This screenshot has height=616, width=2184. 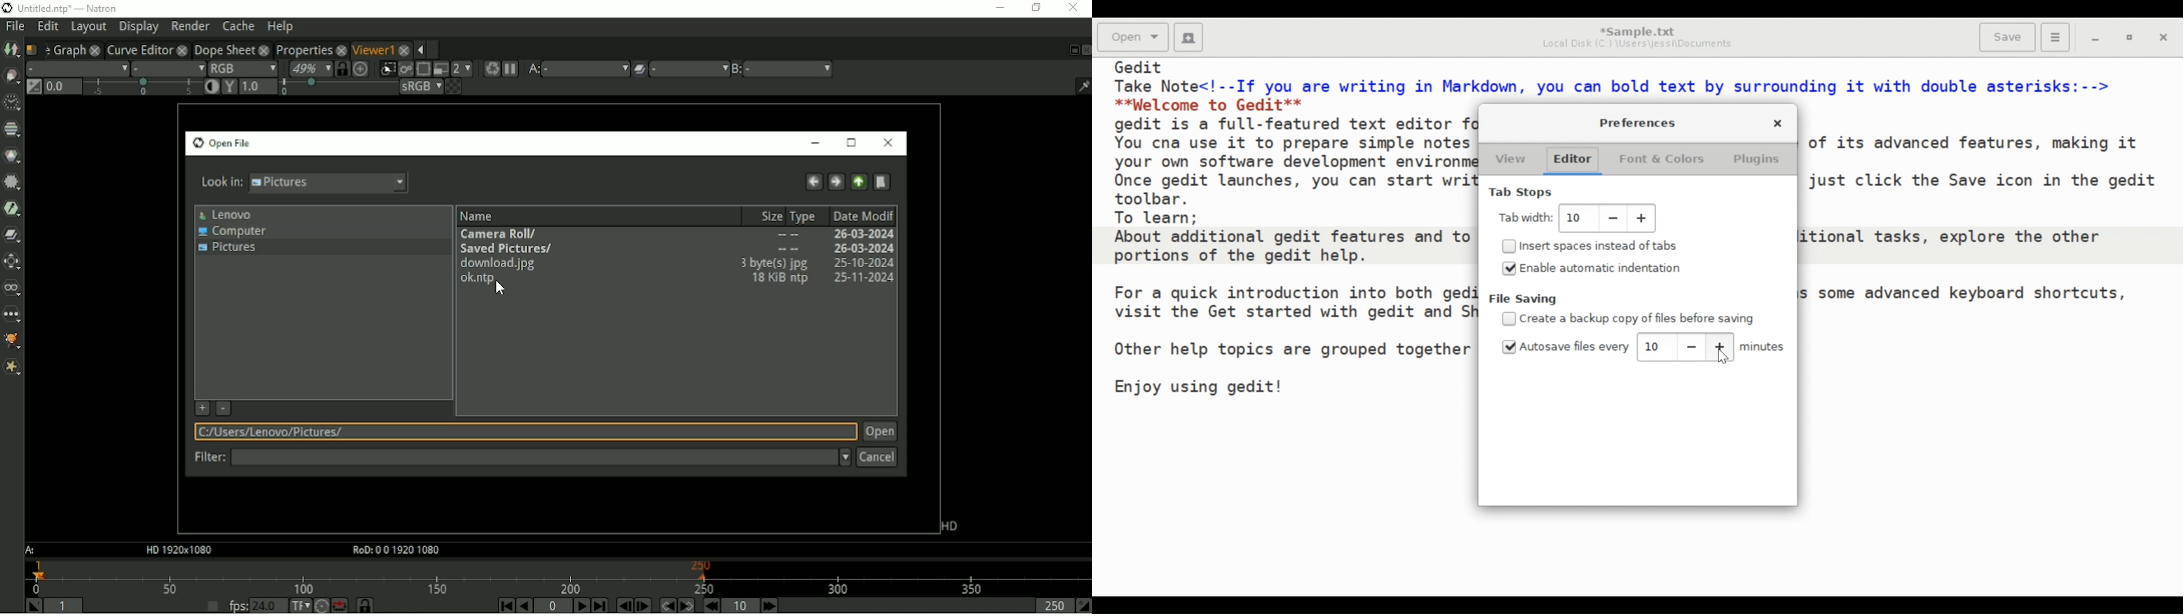 I want to click on Tab Stops, so click(x=1521, y=193).